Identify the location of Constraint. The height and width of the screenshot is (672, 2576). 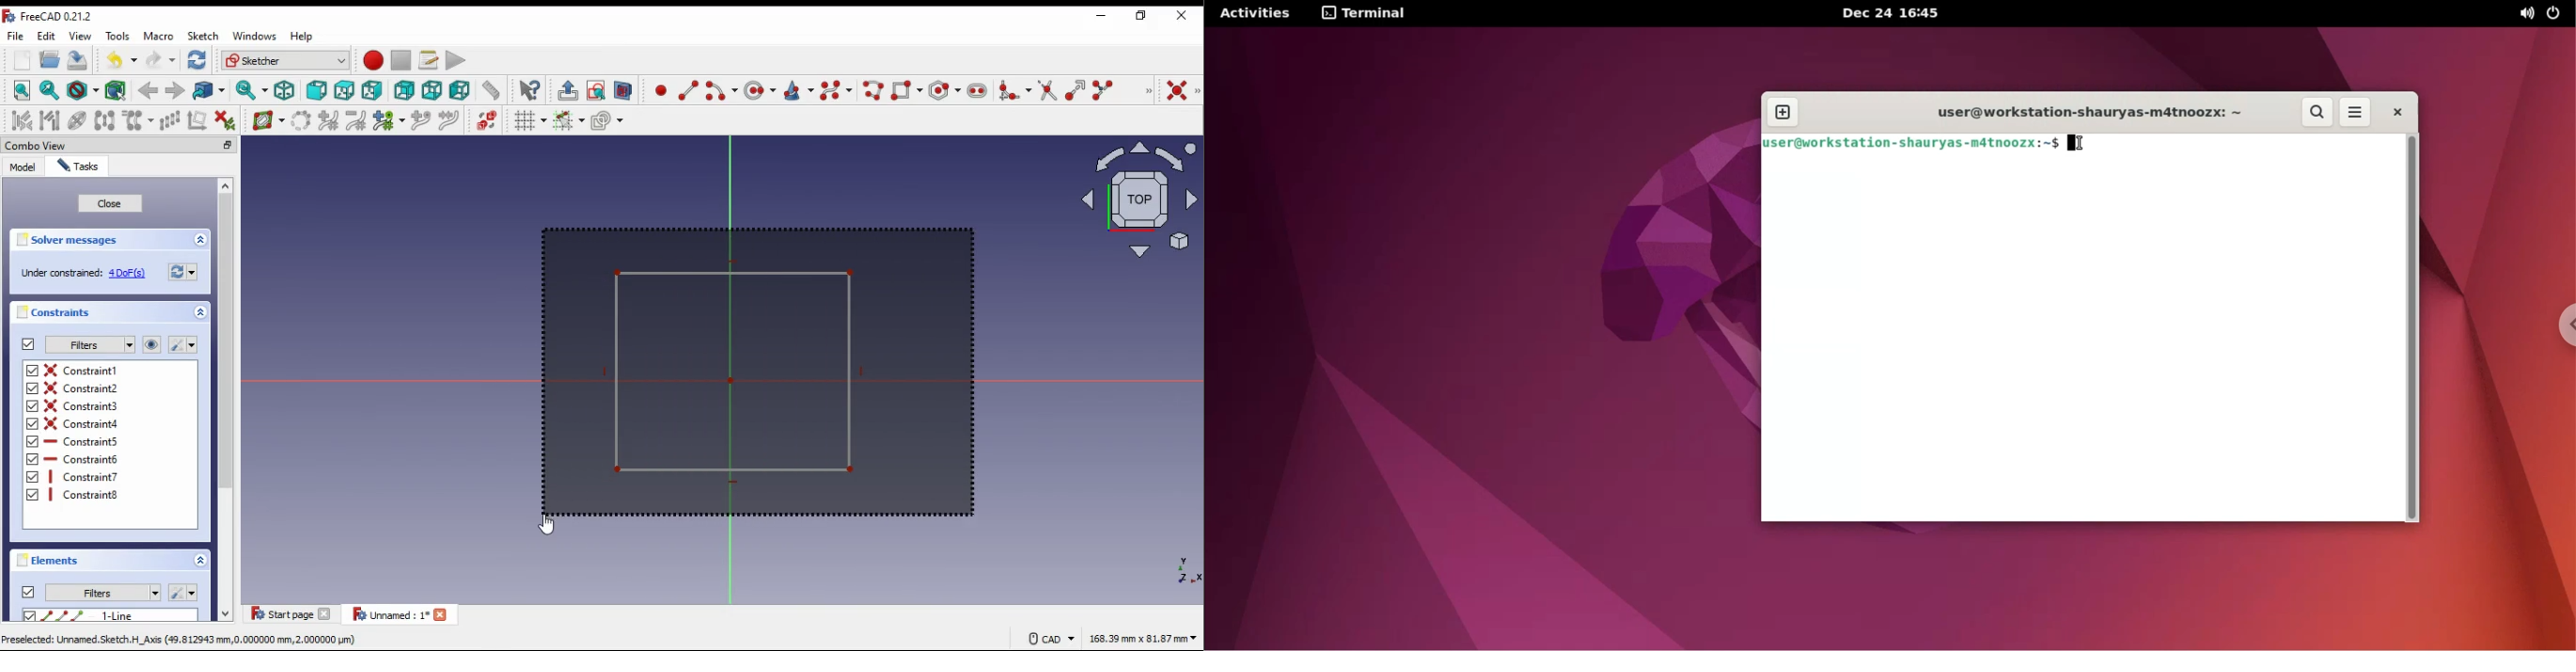
(86, 495).